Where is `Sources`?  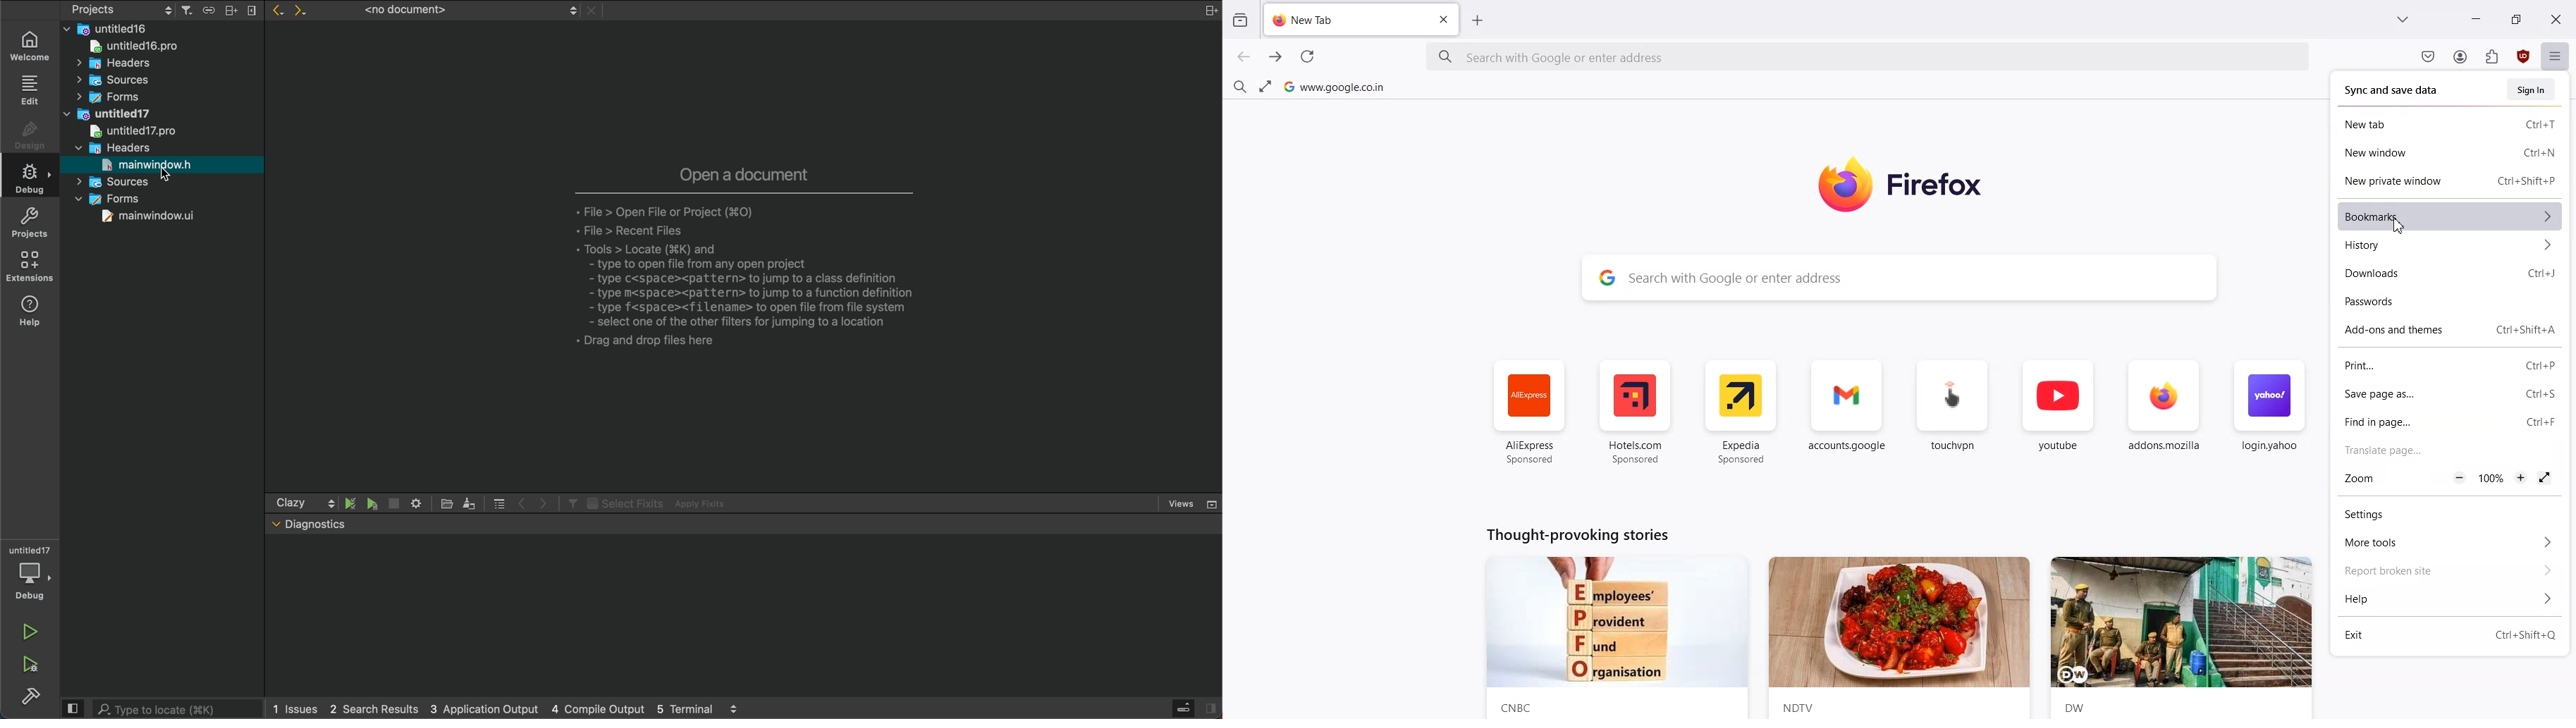 Sources is located at coordinates (117, 181).